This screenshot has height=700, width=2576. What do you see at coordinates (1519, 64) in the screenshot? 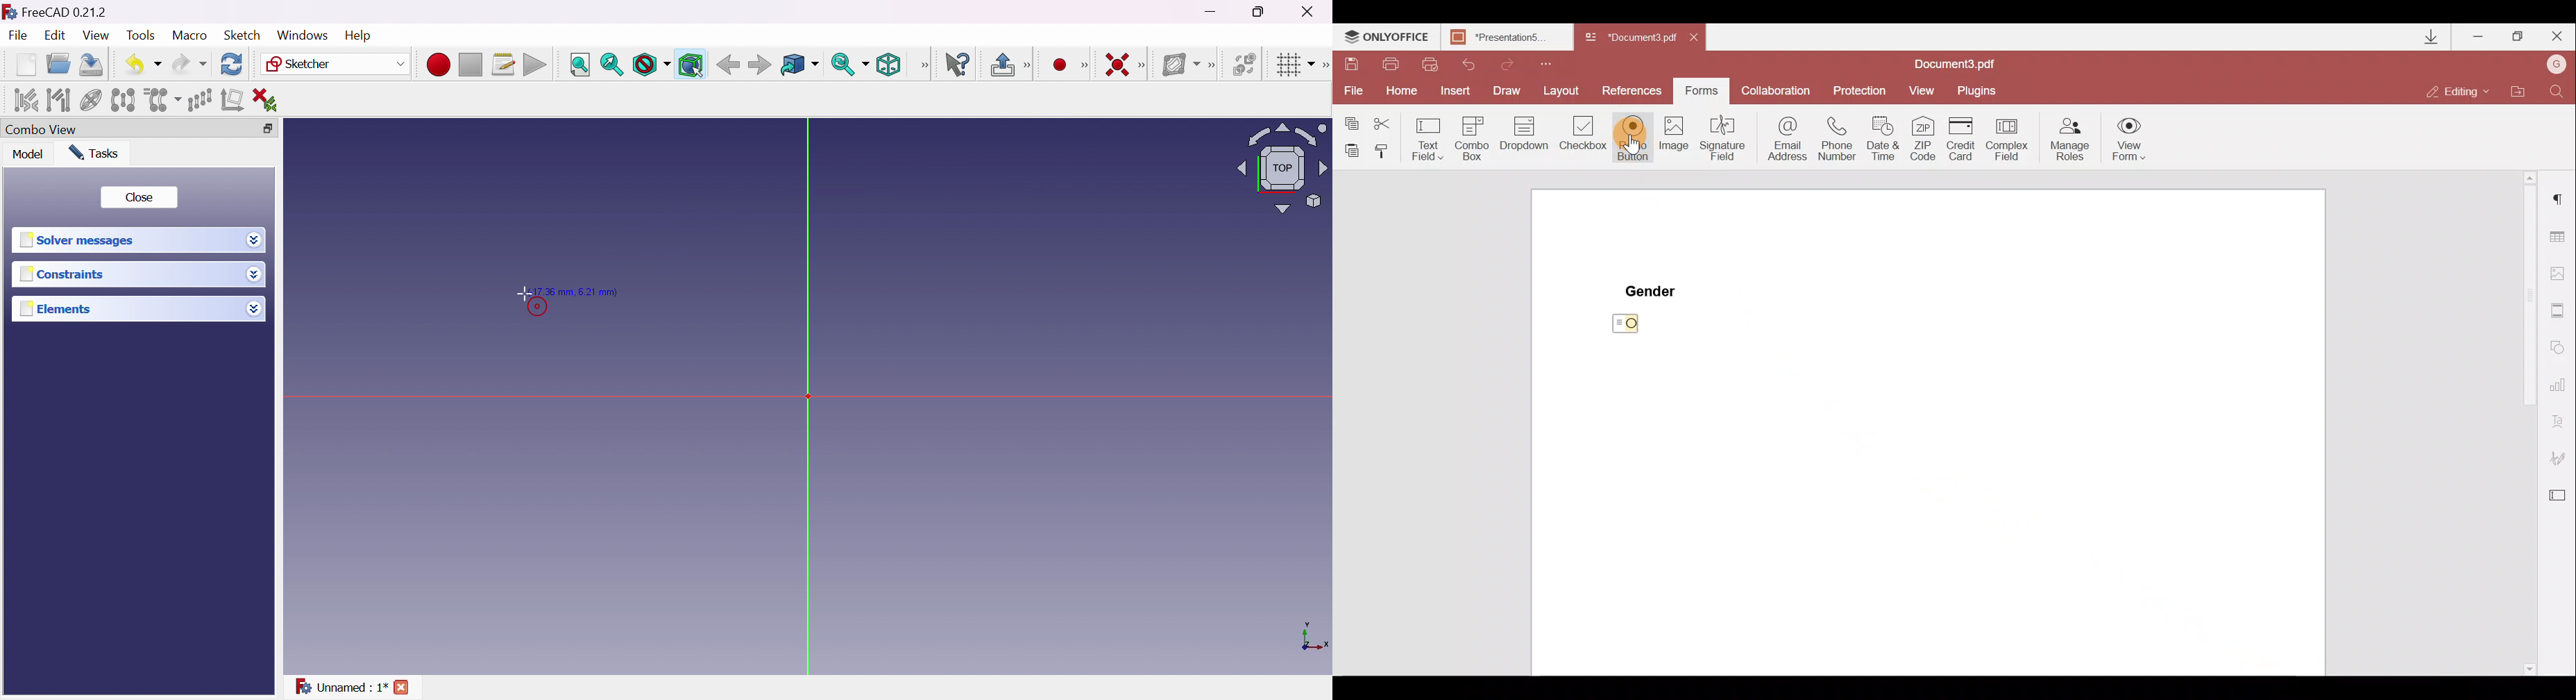
I see `Redo` at bounding box center [1519, 64].